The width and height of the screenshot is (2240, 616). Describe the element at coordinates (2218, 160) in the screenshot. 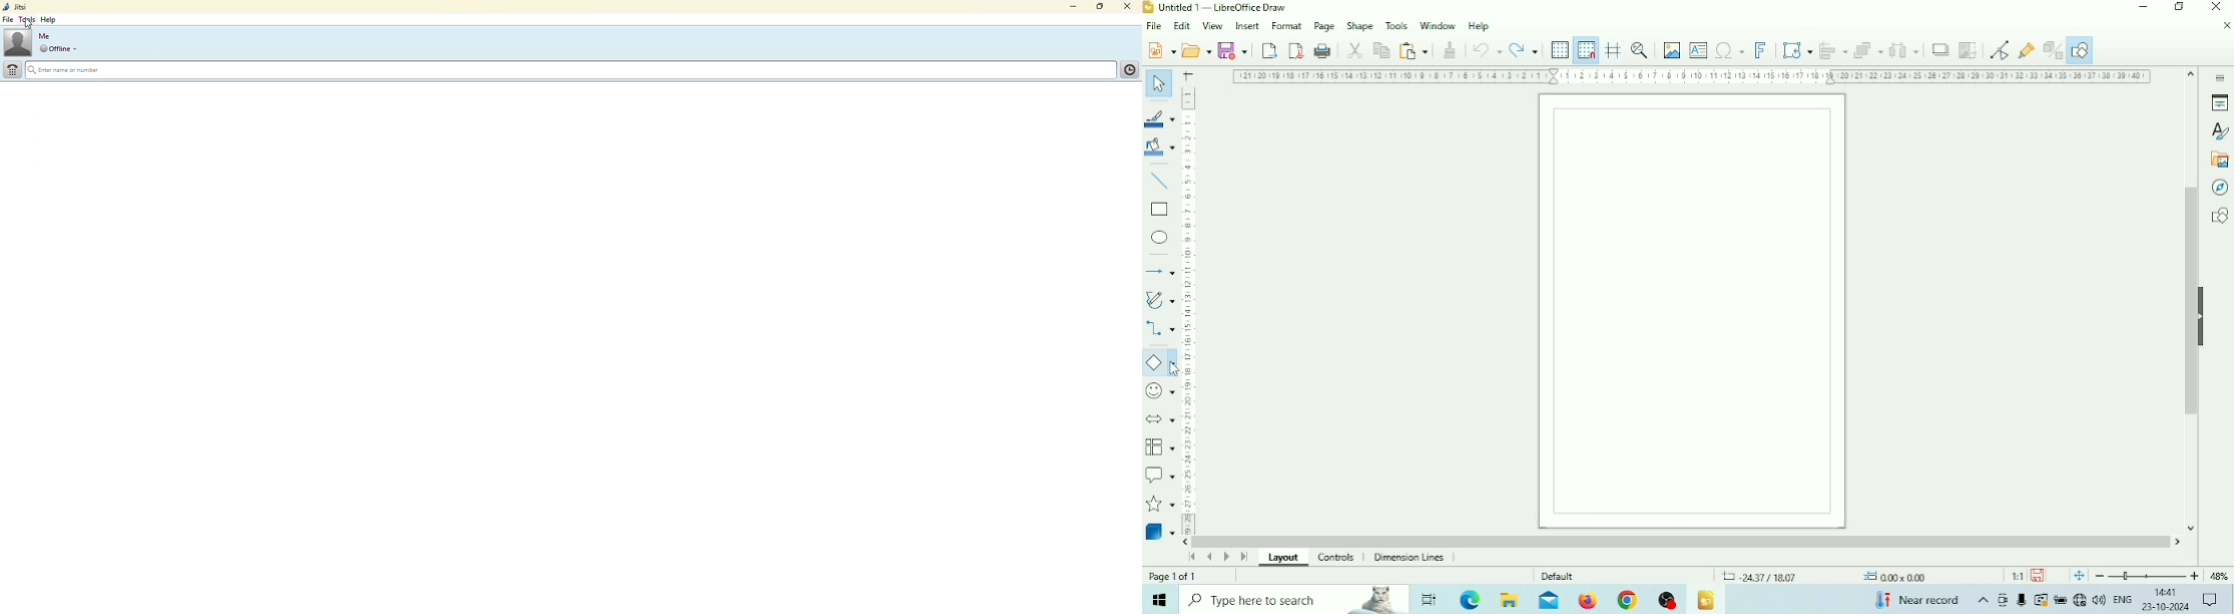

I see `Gallery` at that location.